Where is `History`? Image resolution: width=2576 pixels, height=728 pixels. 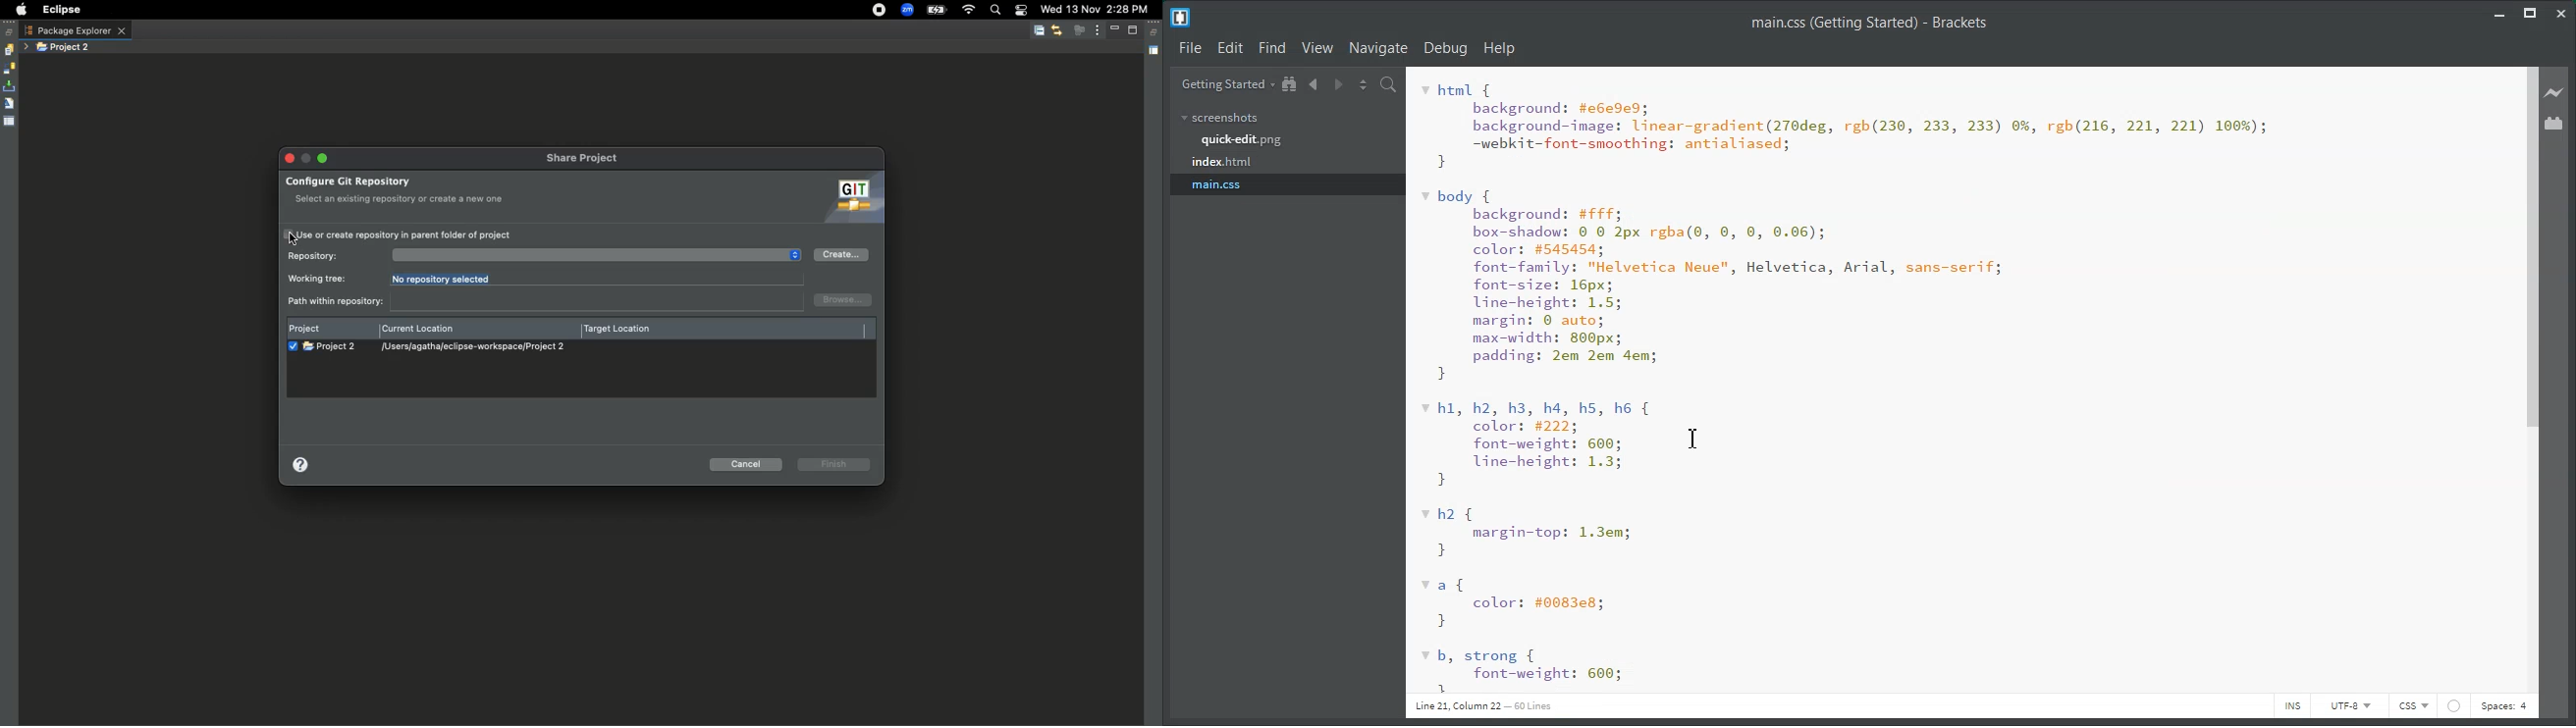 History is located at coordinates (8, 50).